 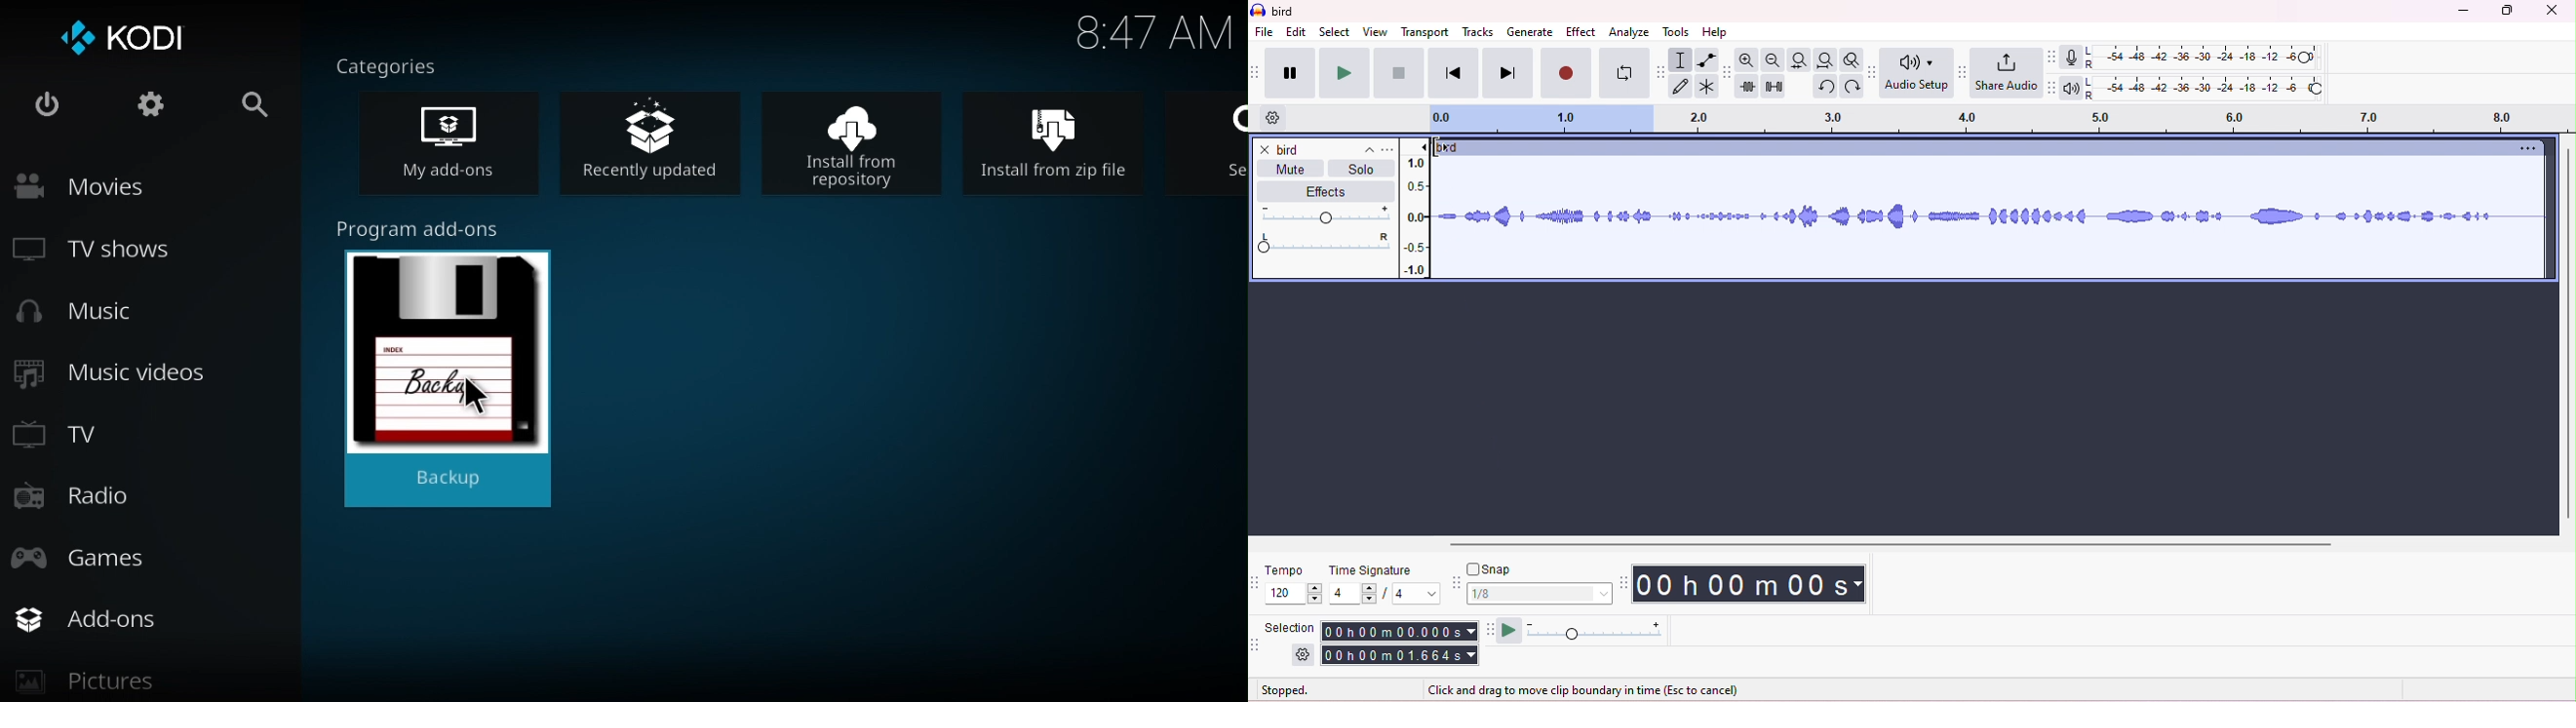 I want to click on Search, so click(x=240, y=107).